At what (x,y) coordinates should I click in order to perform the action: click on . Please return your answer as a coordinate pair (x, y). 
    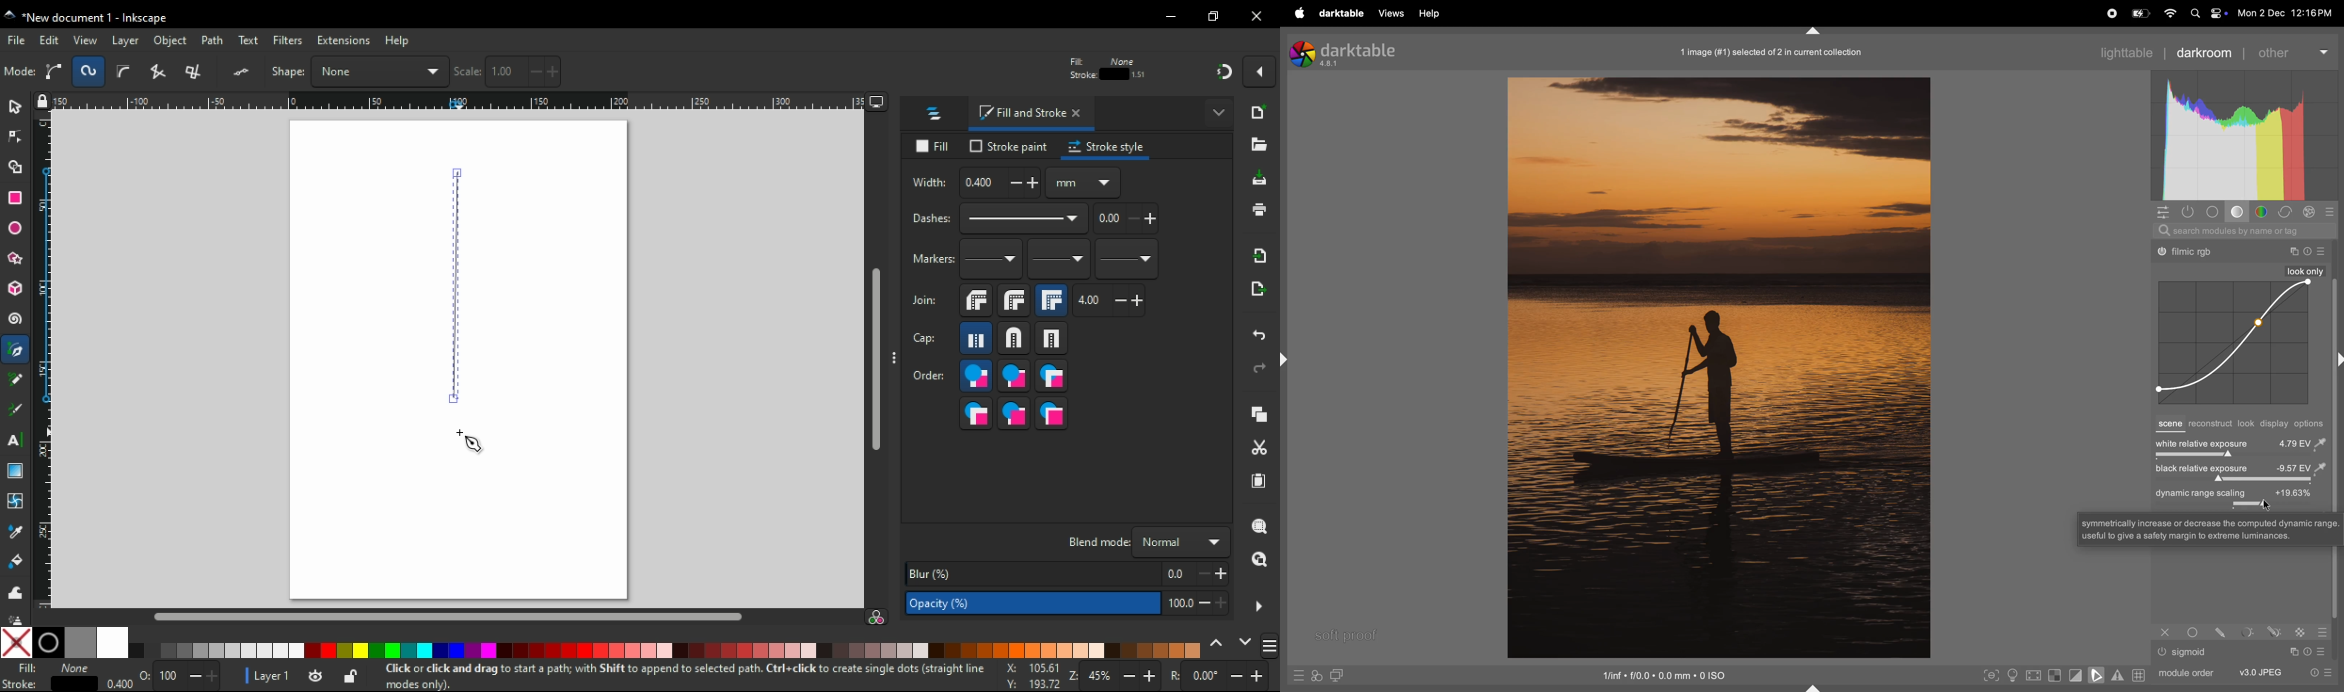
    Looking at the image, I should click on (1719, 369).